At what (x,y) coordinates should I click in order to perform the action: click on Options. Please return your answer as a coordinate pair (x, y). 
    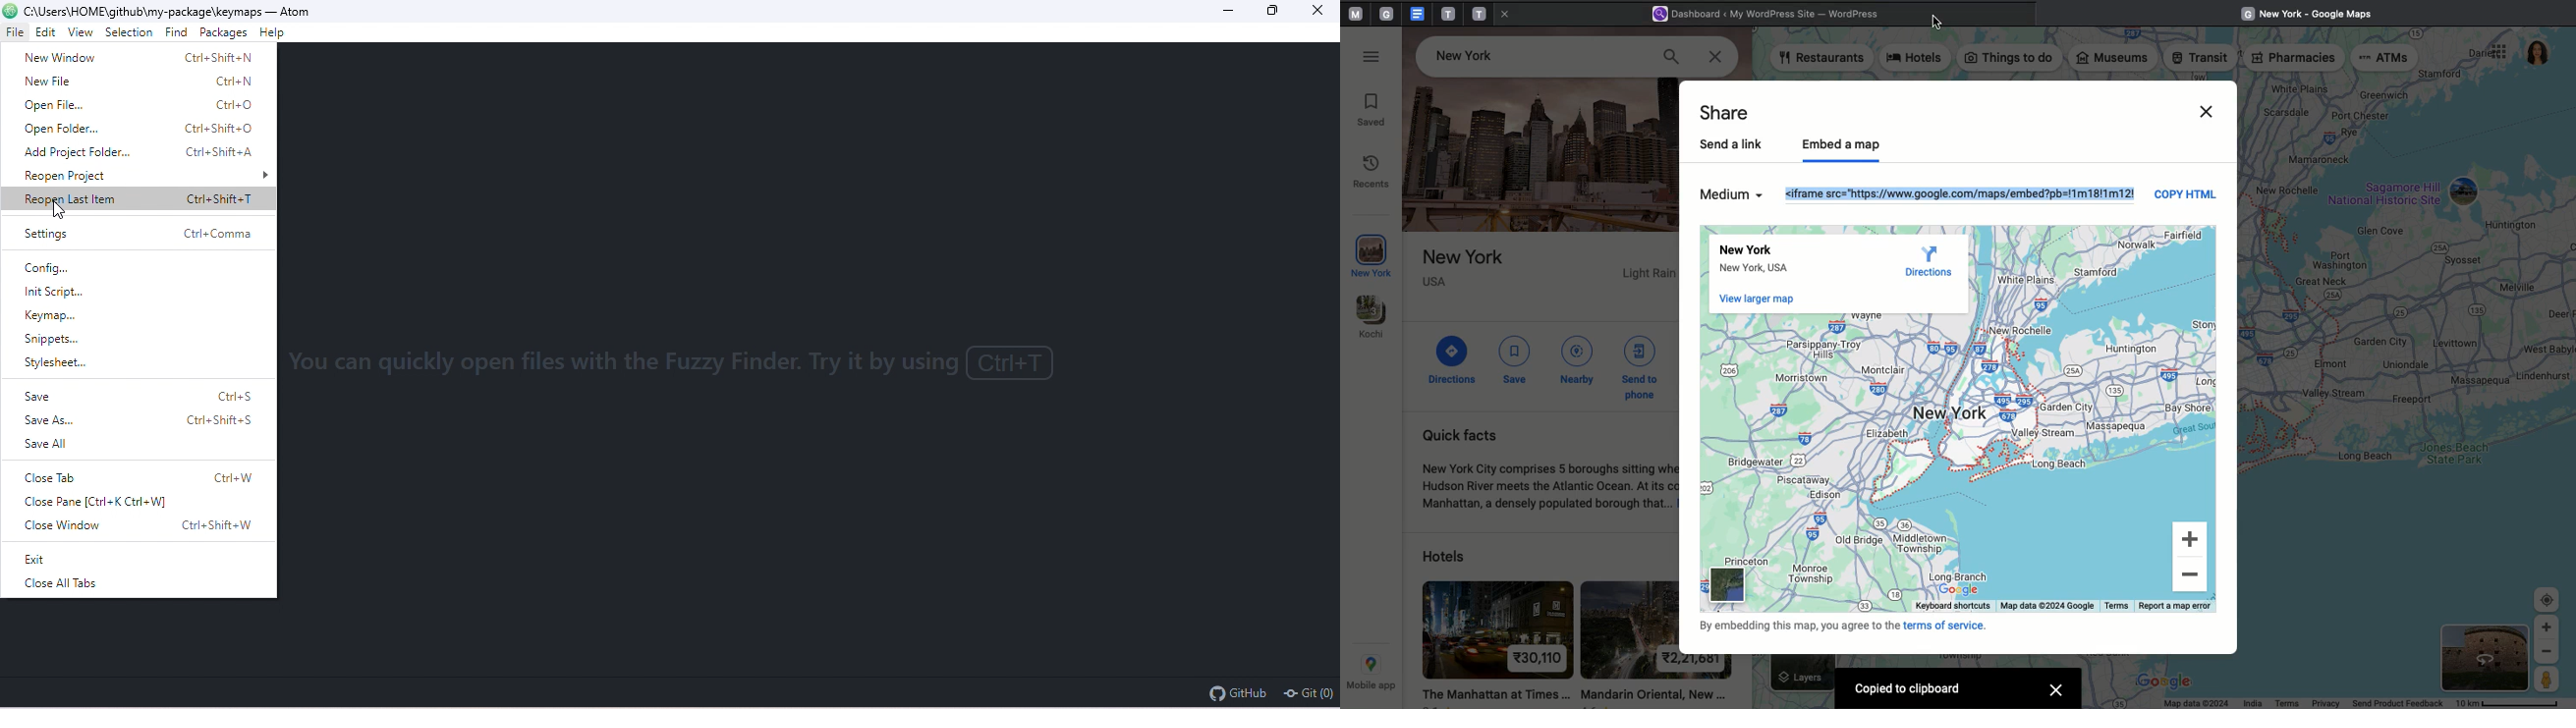
    Looking at the image, I should click on (1374, 58).